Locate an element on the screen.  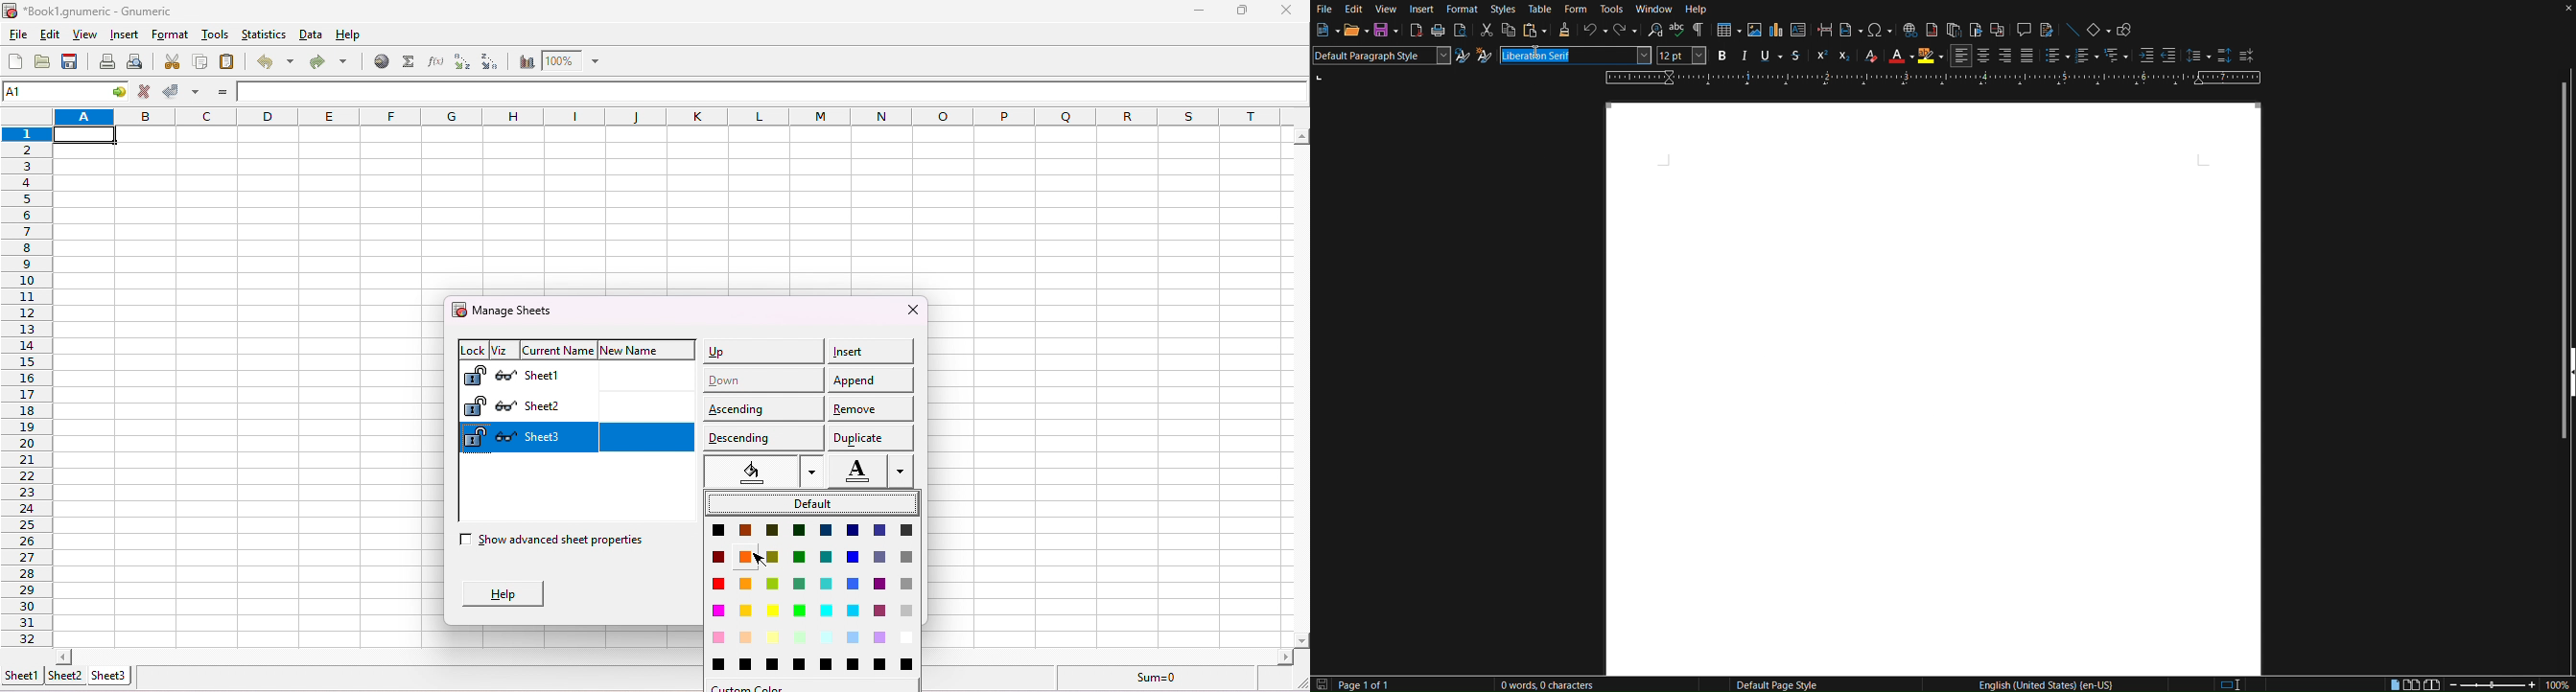
Bold is located at coordinates (1721, 55).